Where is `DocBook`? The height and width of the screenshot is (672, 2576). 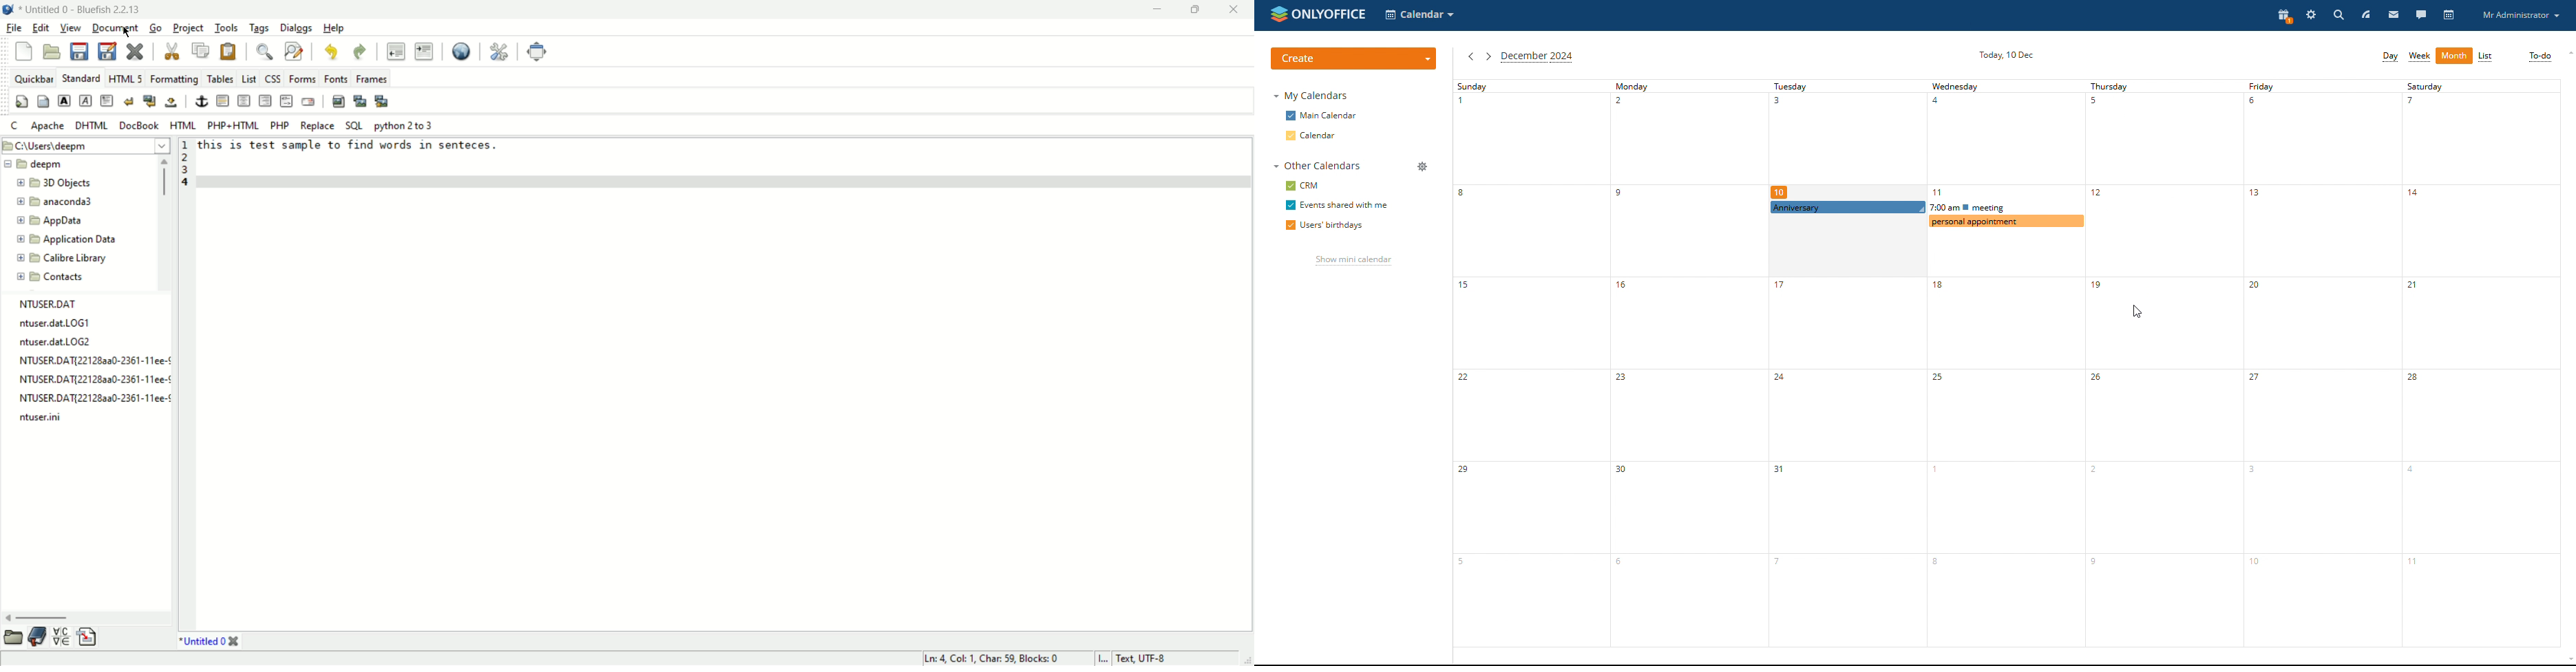 DocBook is located at coordinates (140, 125).